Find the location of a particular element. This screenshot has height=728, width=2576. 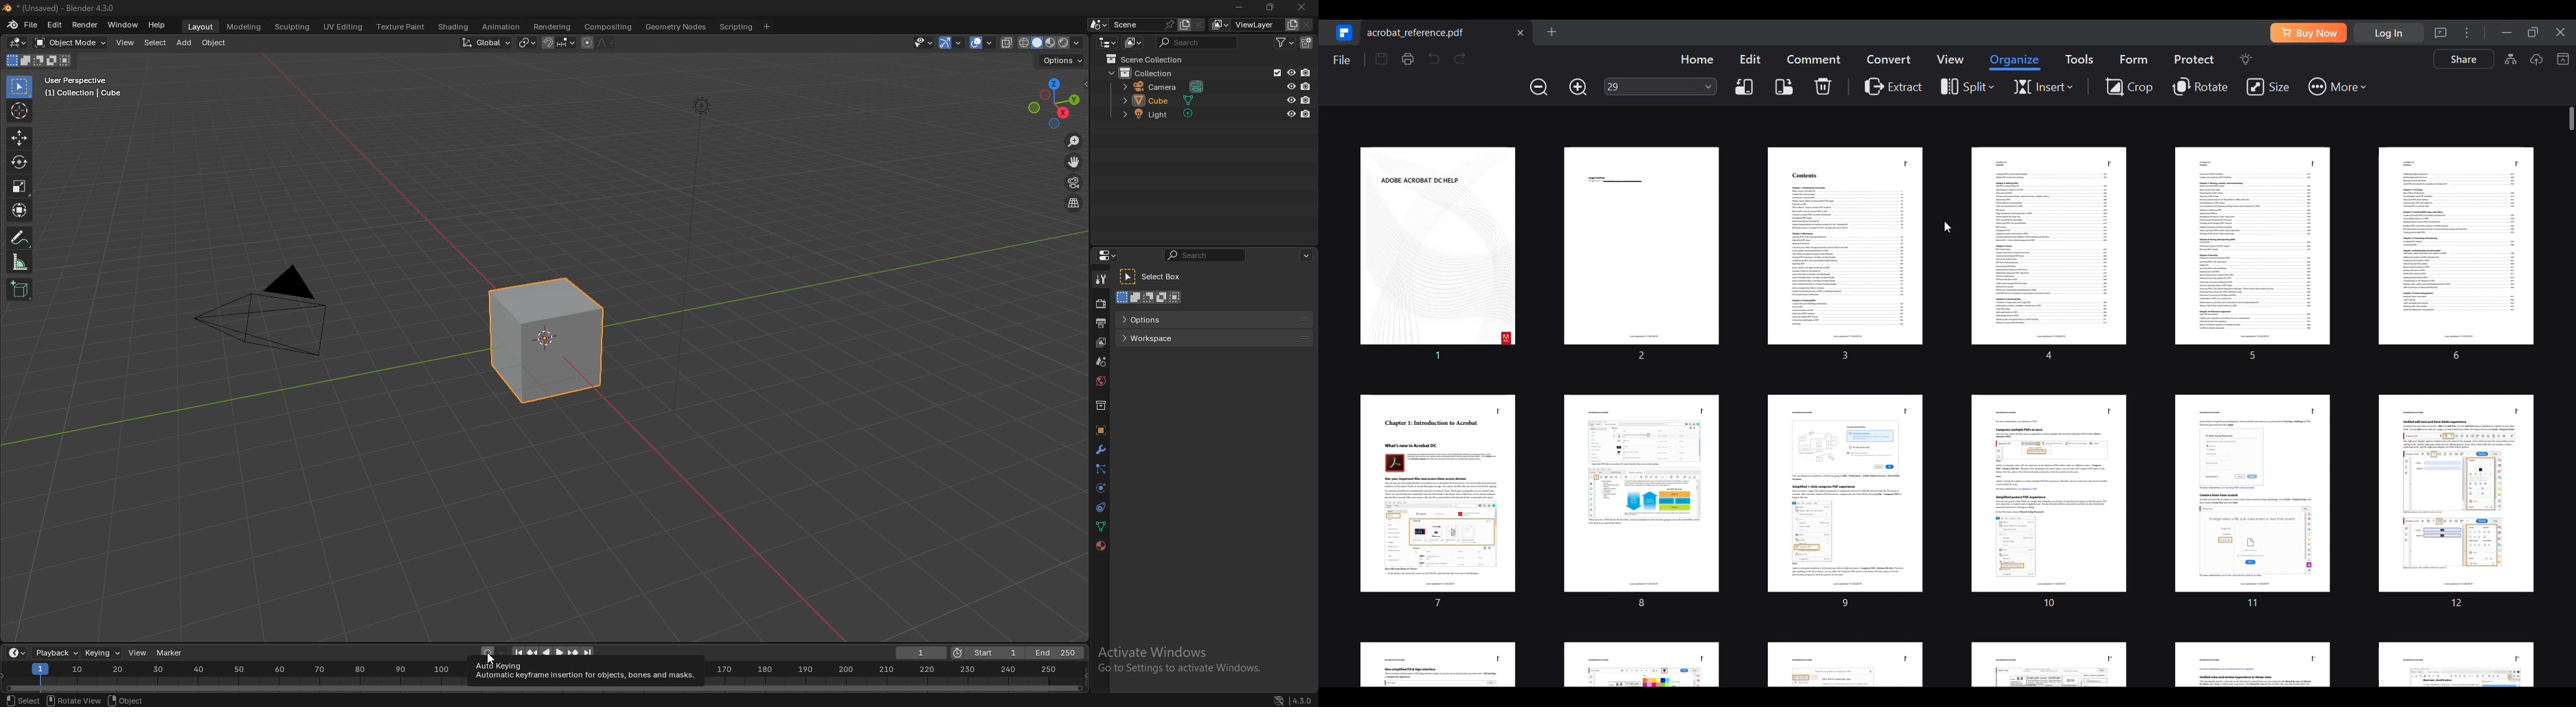

help is located at coordinates (158, 25).